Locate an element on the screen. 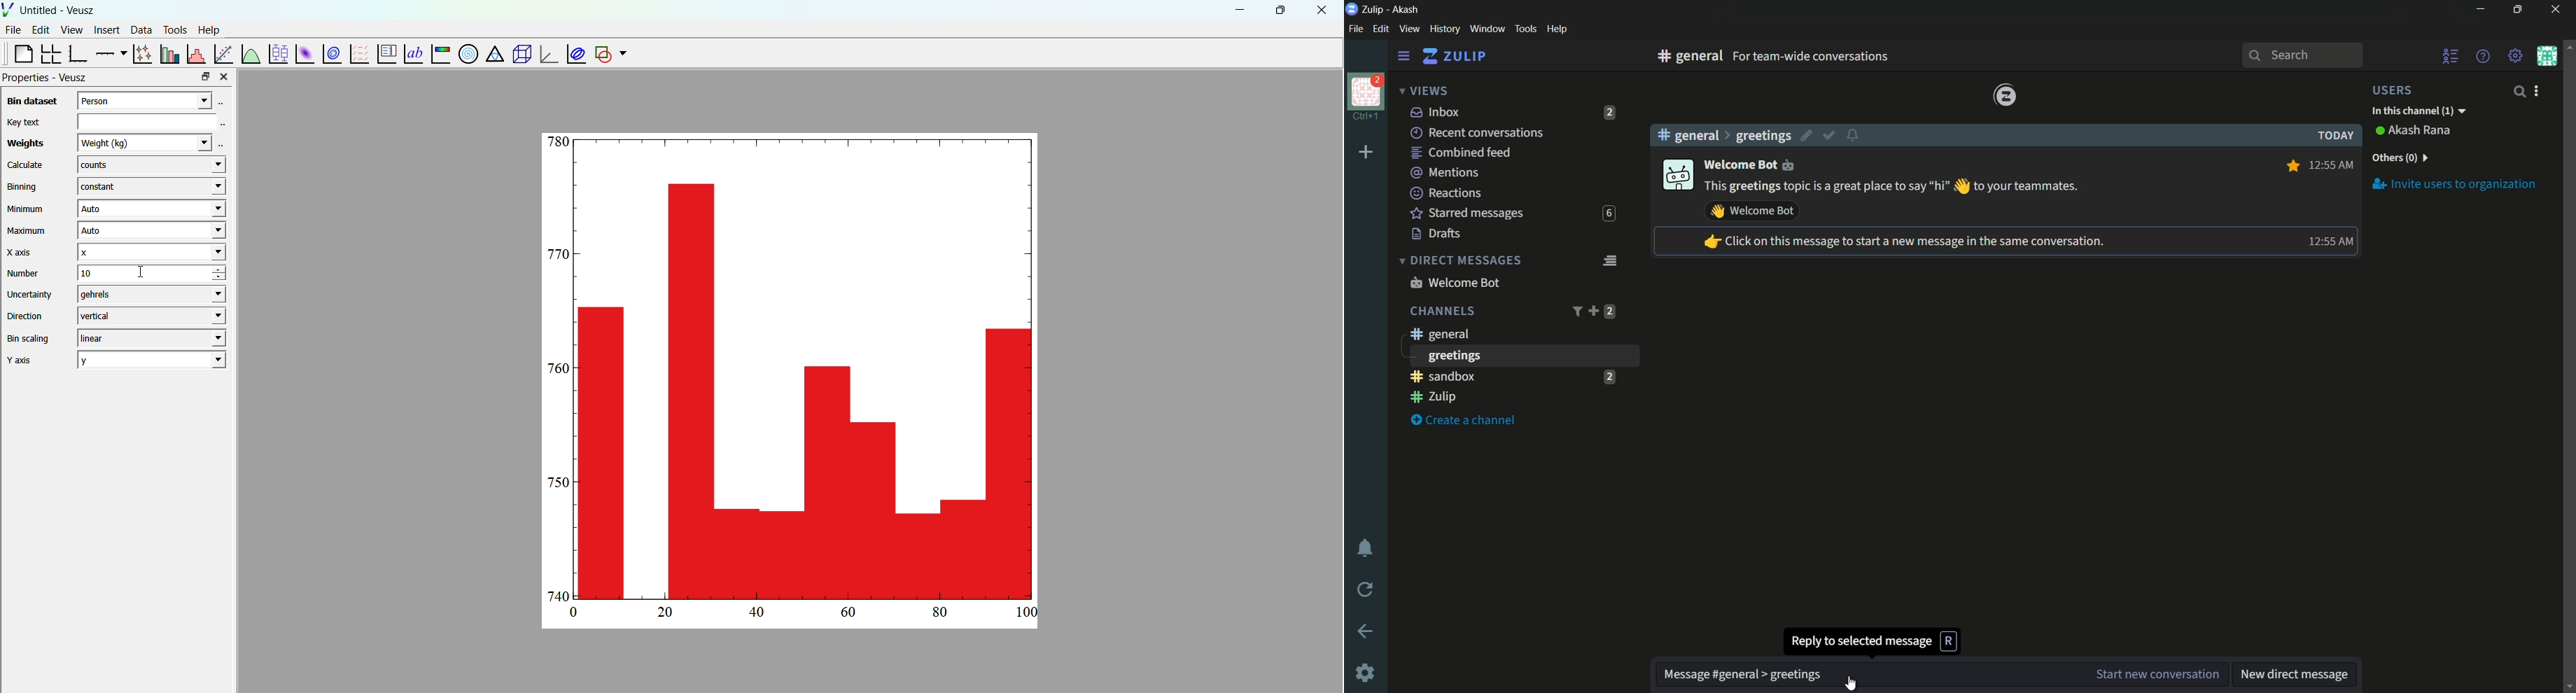 The height and width of the screenshot is (700, 2576). plot functions is located at coordinates (250, 53).